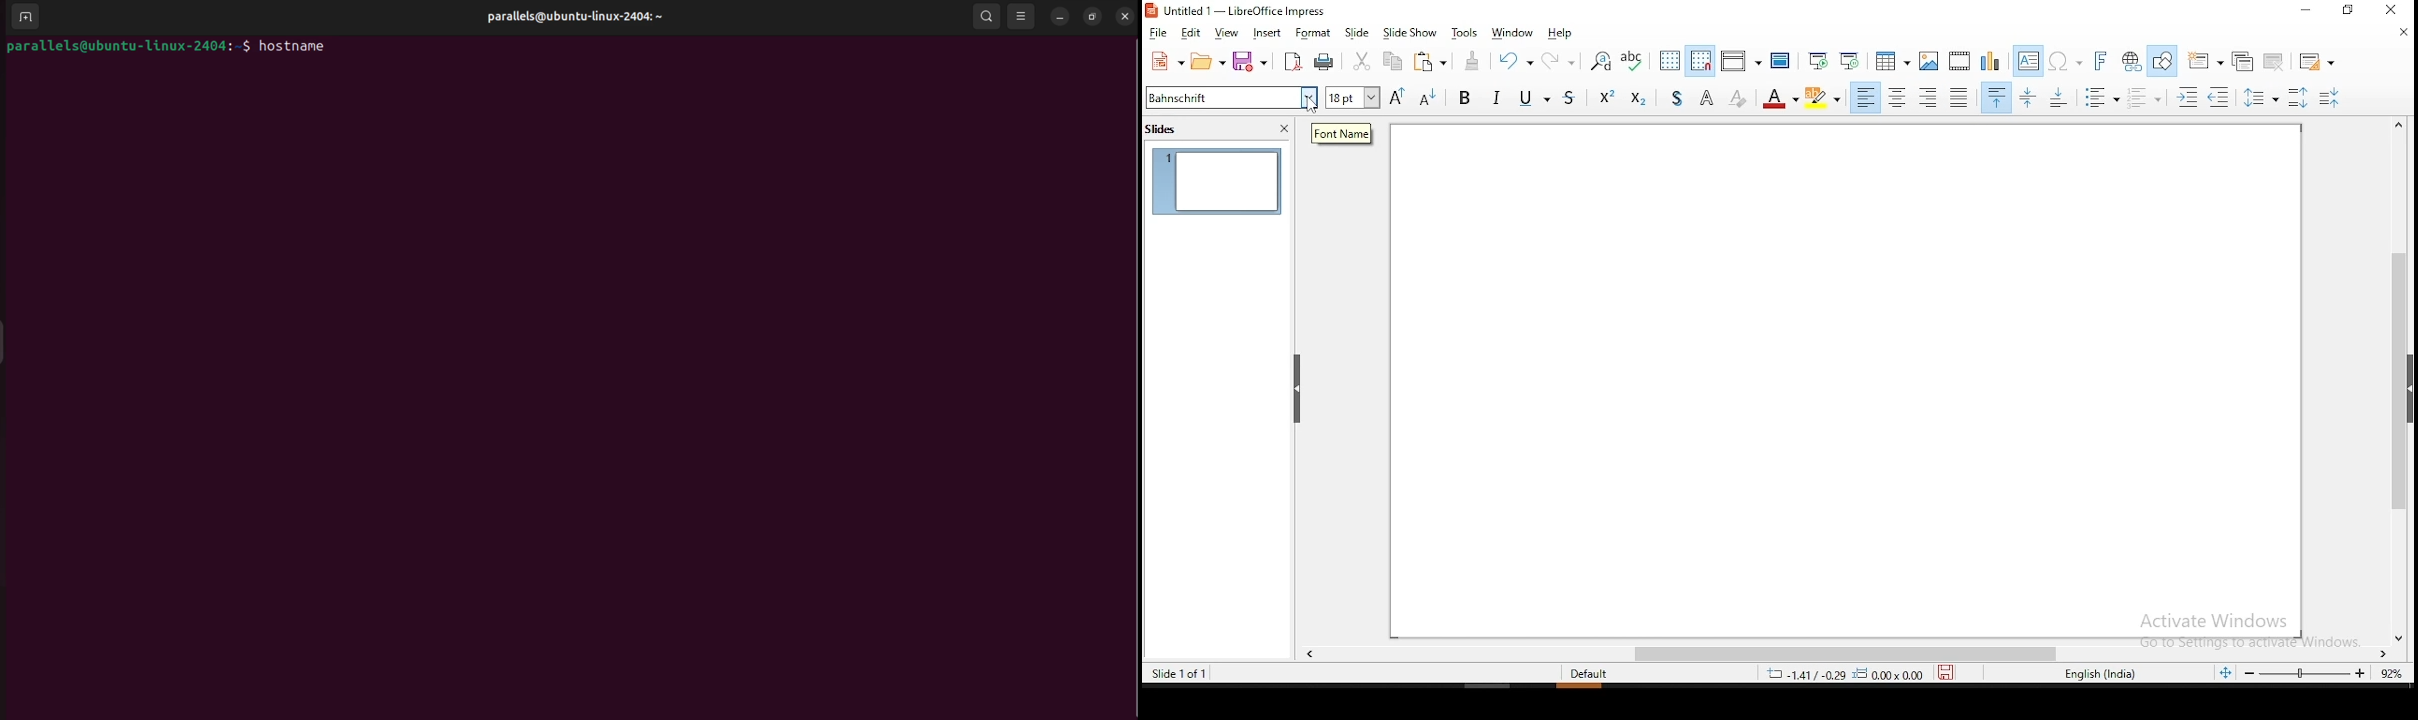 This screenshot has width=2436, height=728. I want to click on help, so click(1561, 34).